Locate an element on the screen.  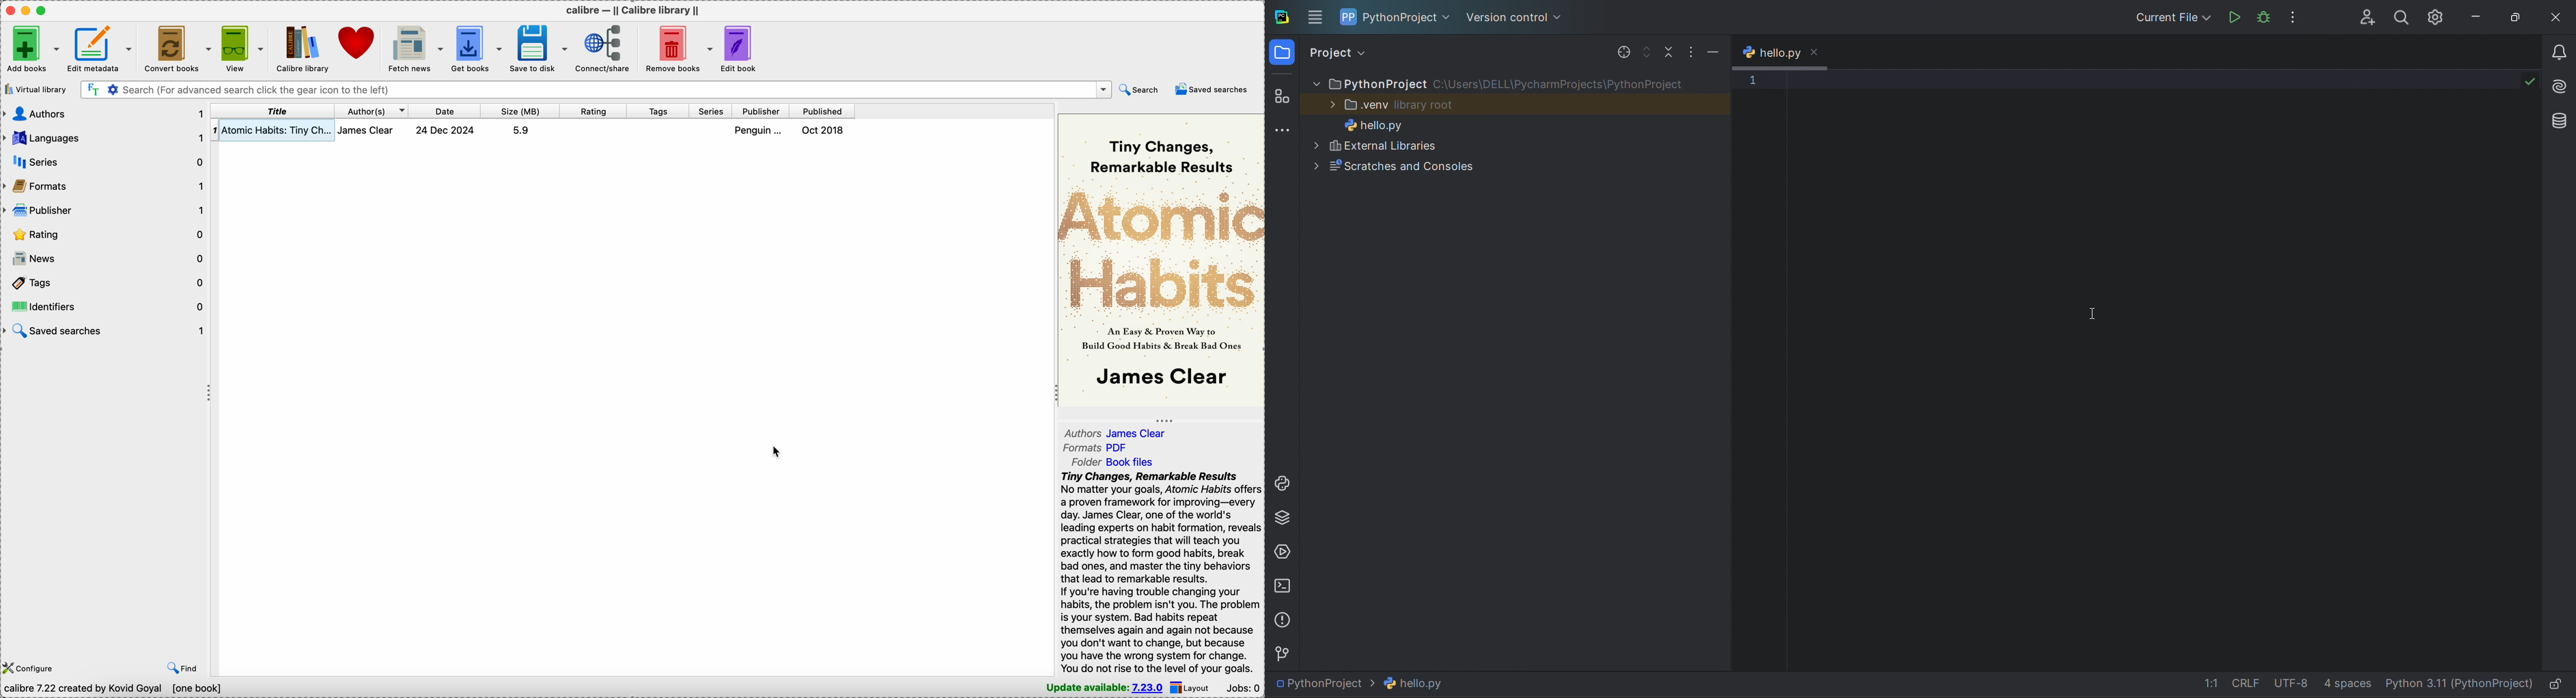
tab is located at coordinates (1769, 53).